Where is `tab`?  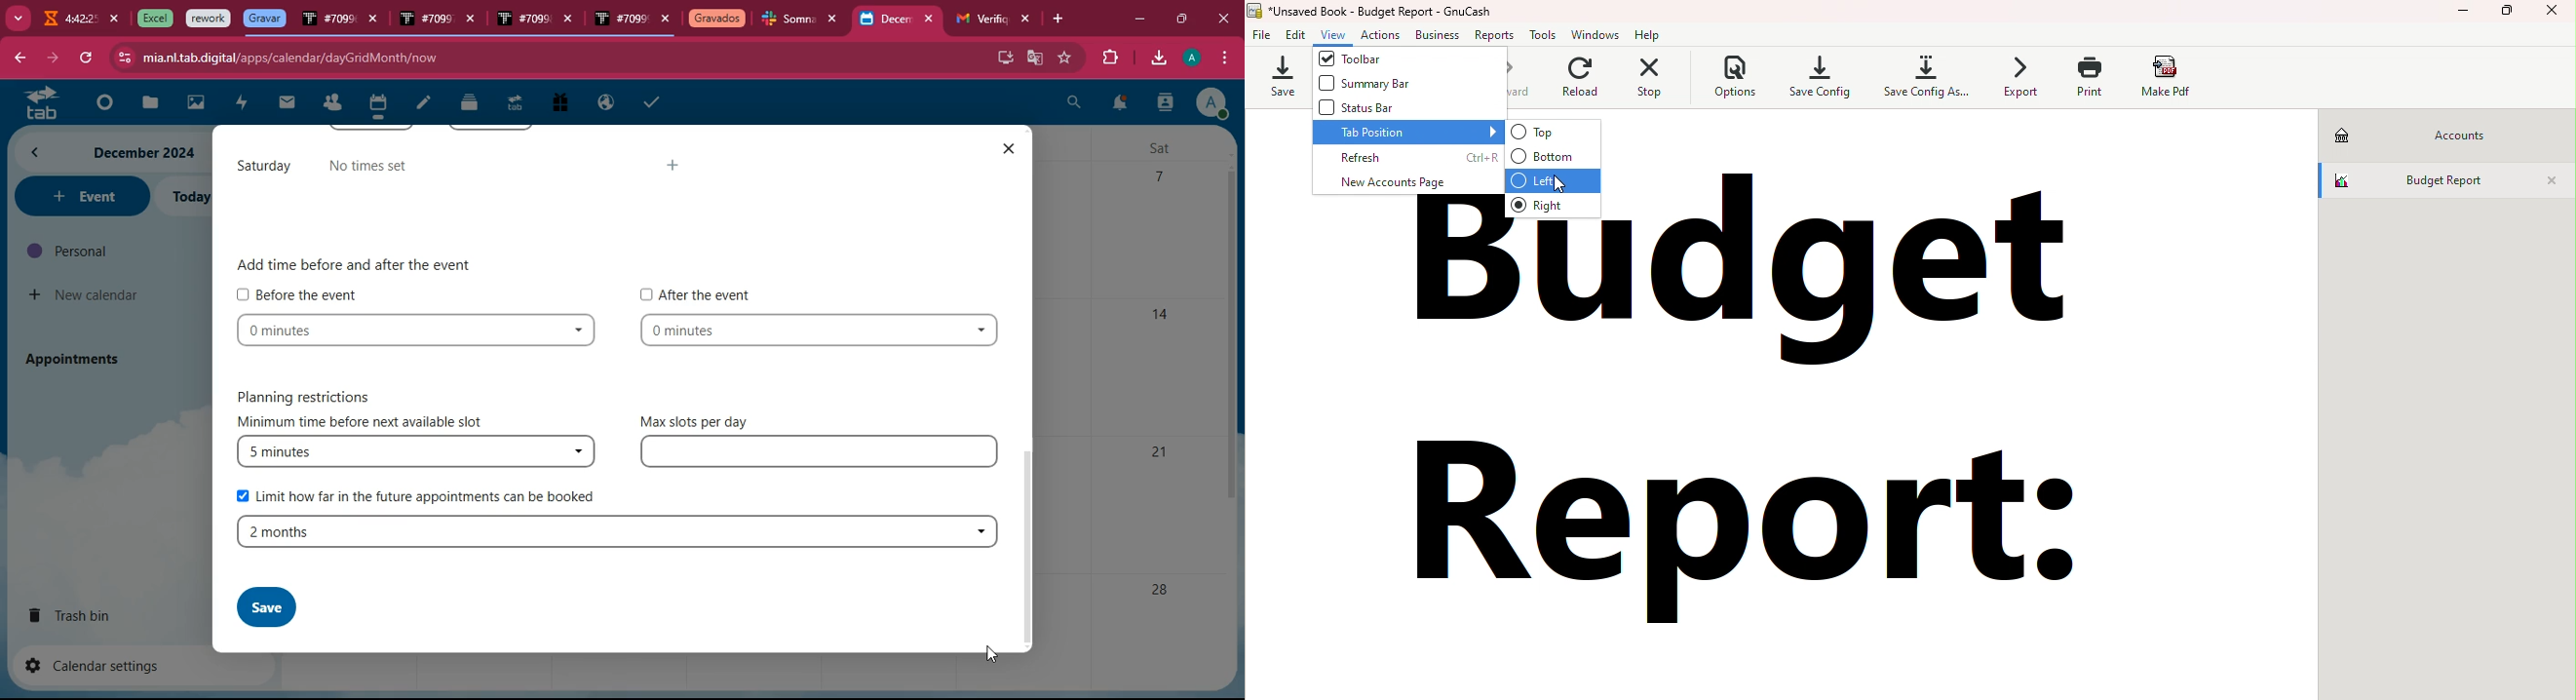 tab is located at coordinates (514, 106).